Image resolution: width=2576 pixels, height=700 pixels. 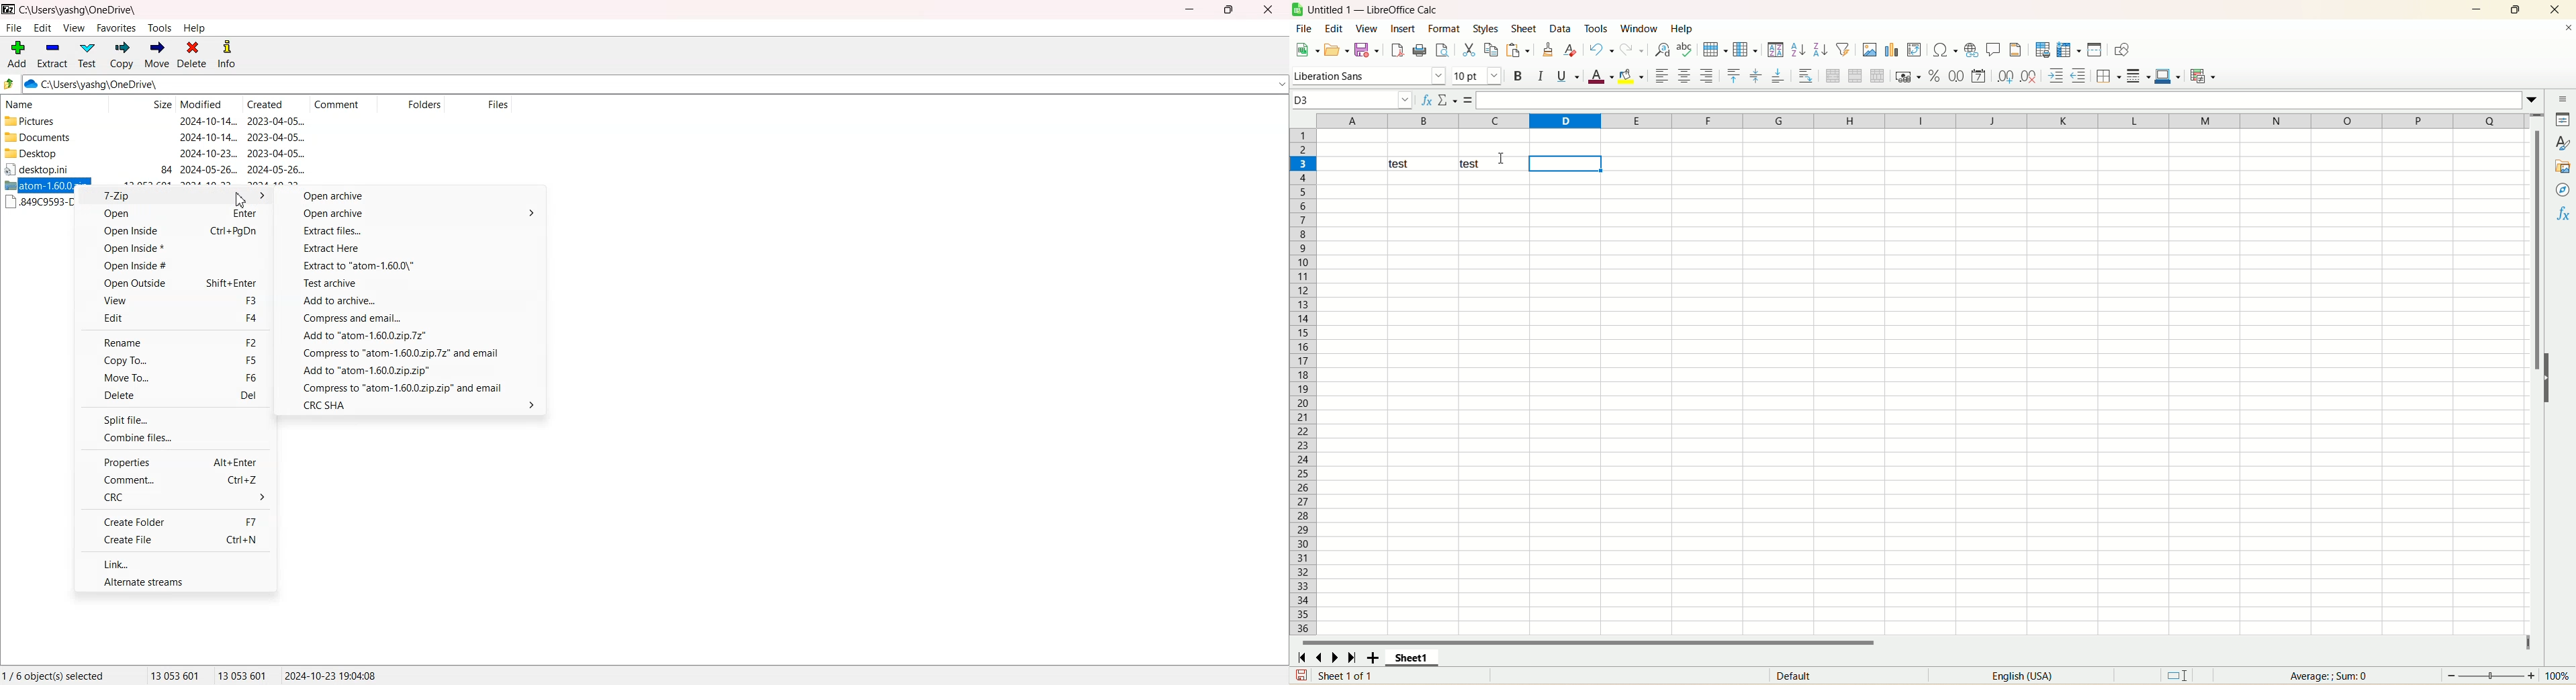 I want to click on active column name, so click(x=1564, y=121).